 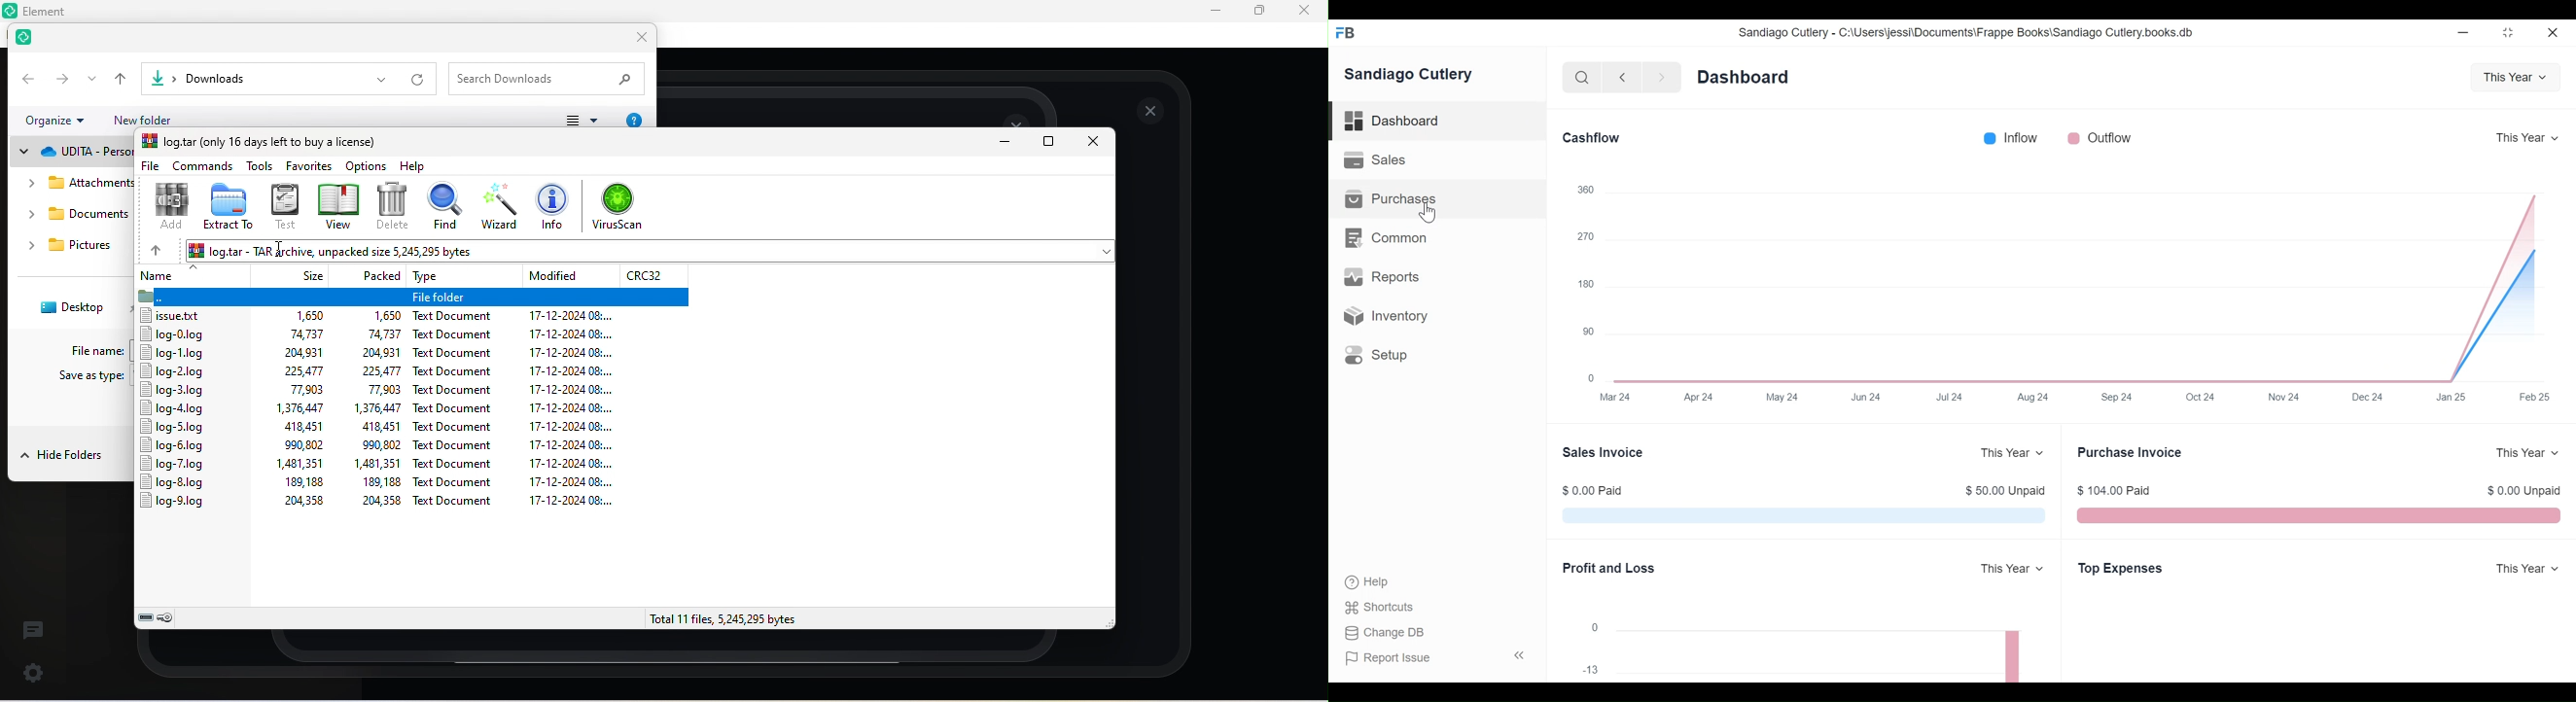 I want to click on 990,802, so click(x=380, y=444).